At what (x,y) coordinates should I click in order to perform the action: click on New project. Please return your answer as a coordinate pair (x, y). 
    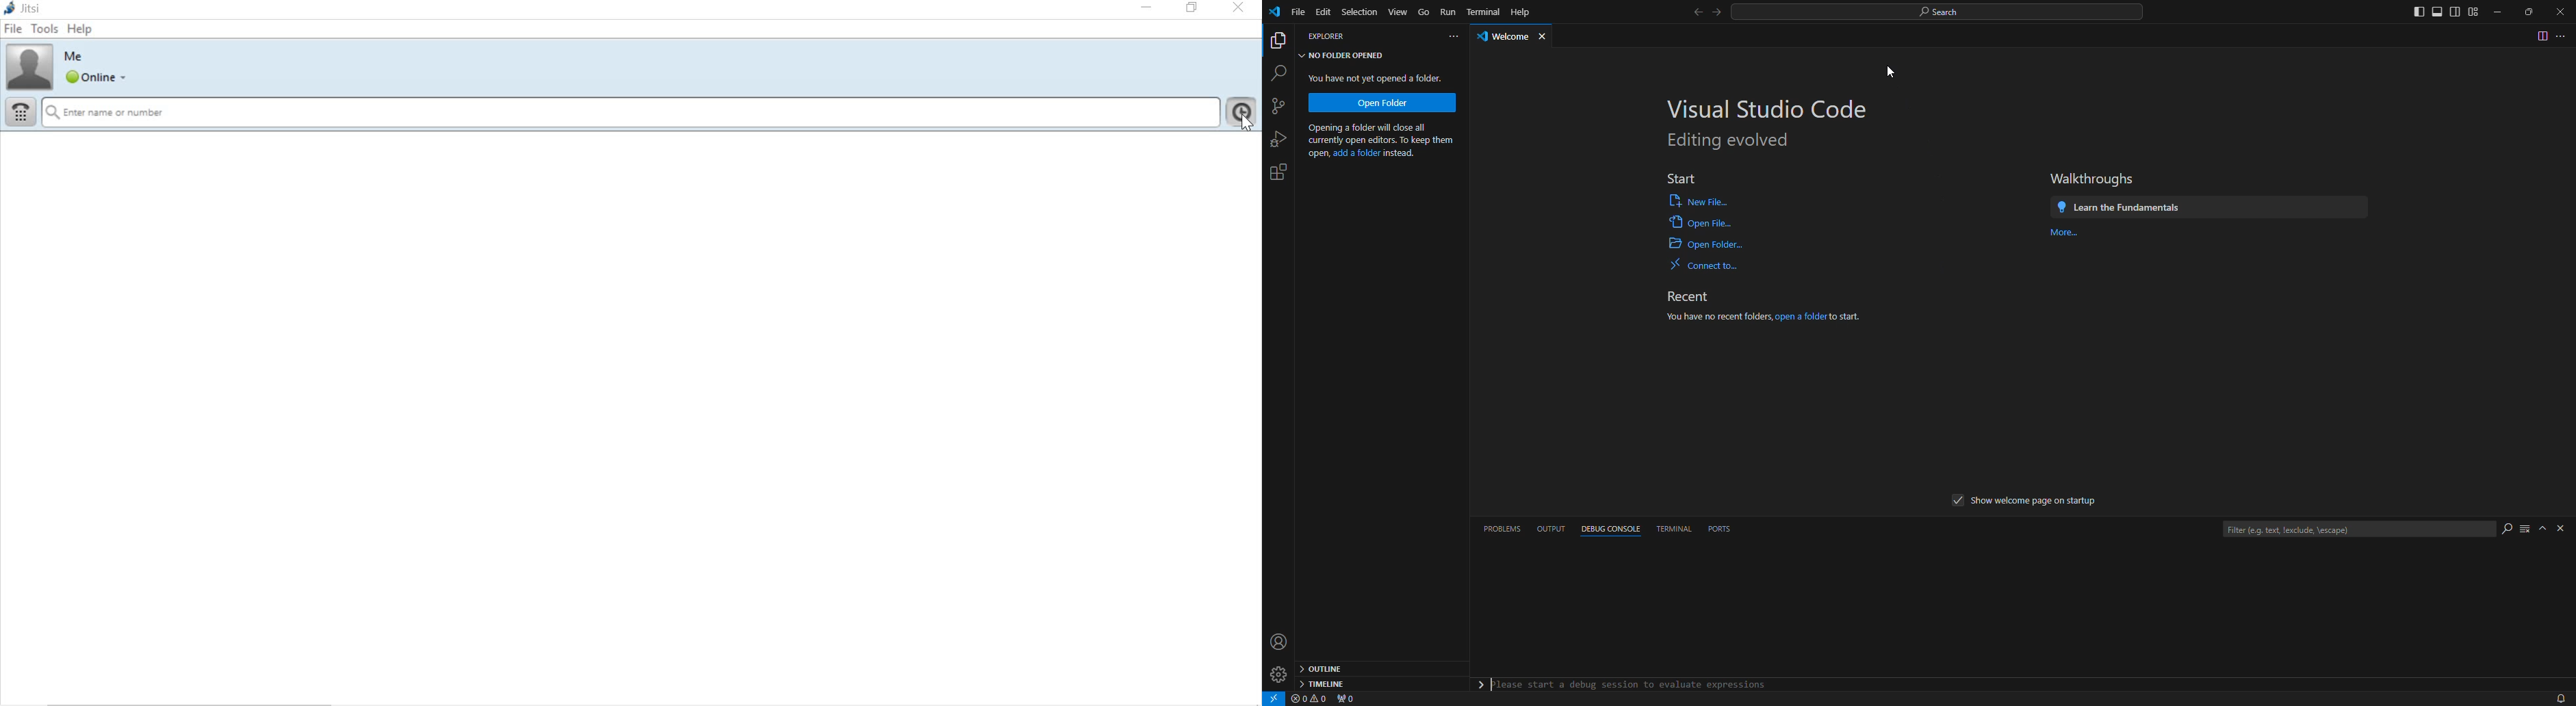
    Looking at the image, I should click on (1282, 105).